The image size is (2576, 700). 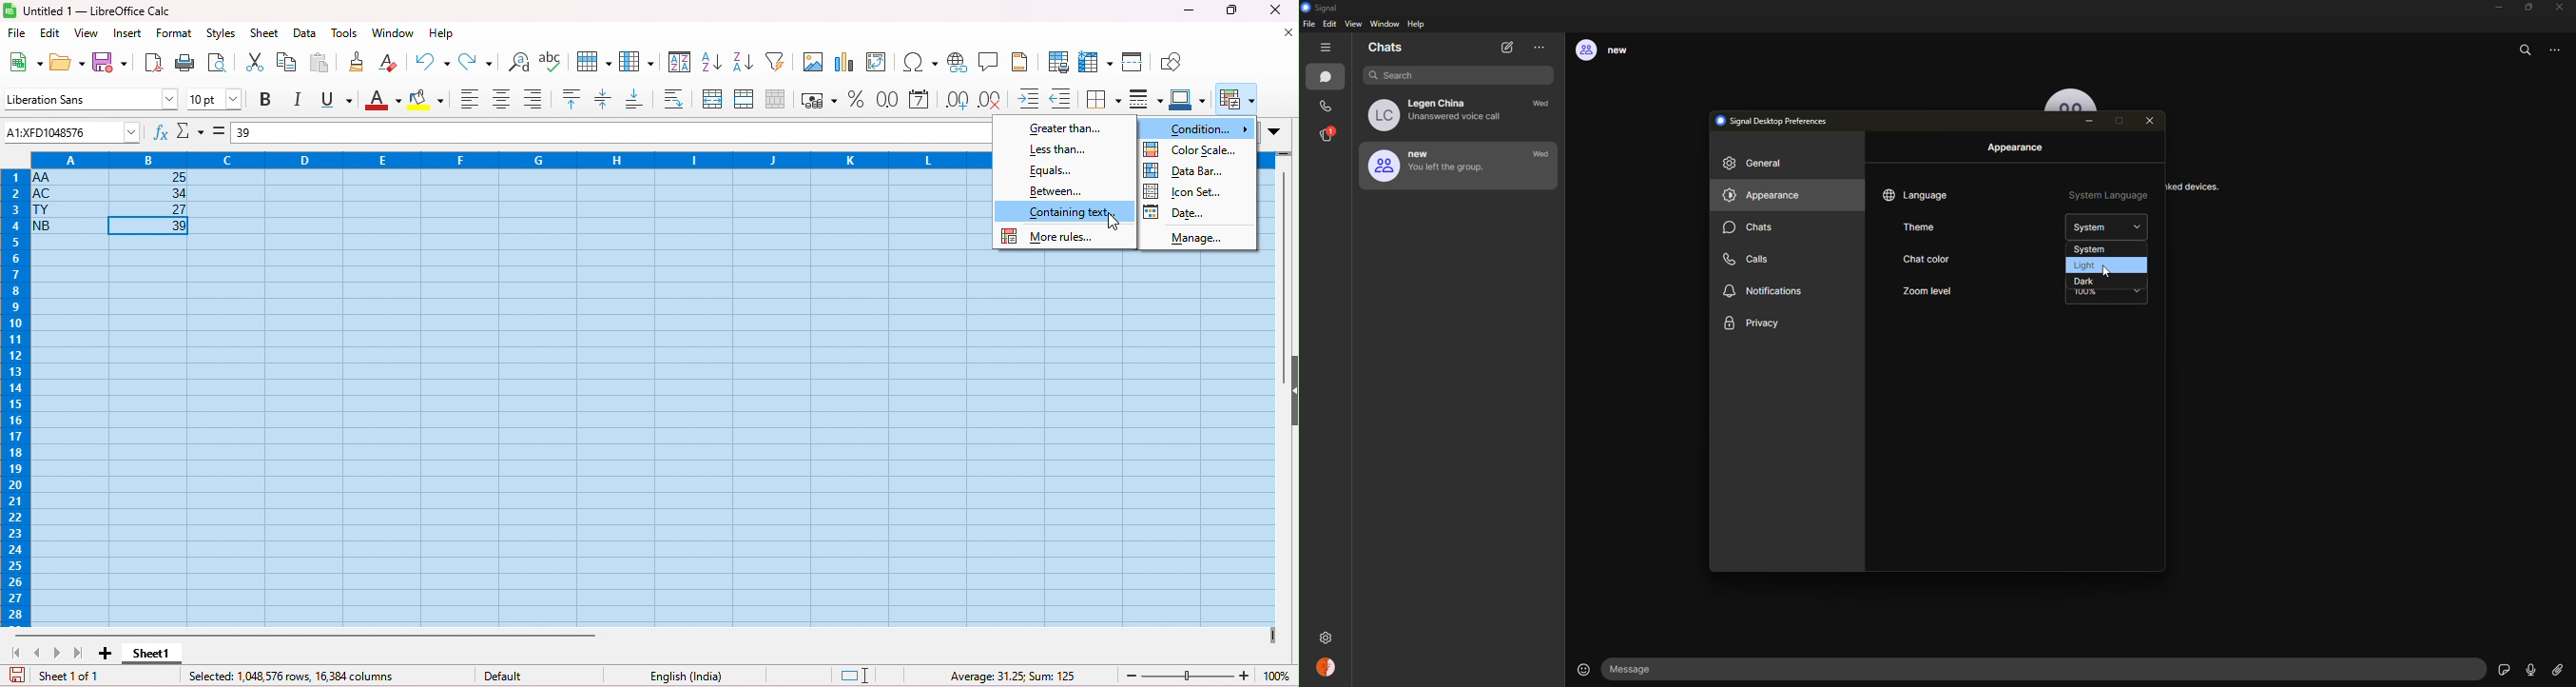 I want to click on appearance, so click(x=2017, y=148).